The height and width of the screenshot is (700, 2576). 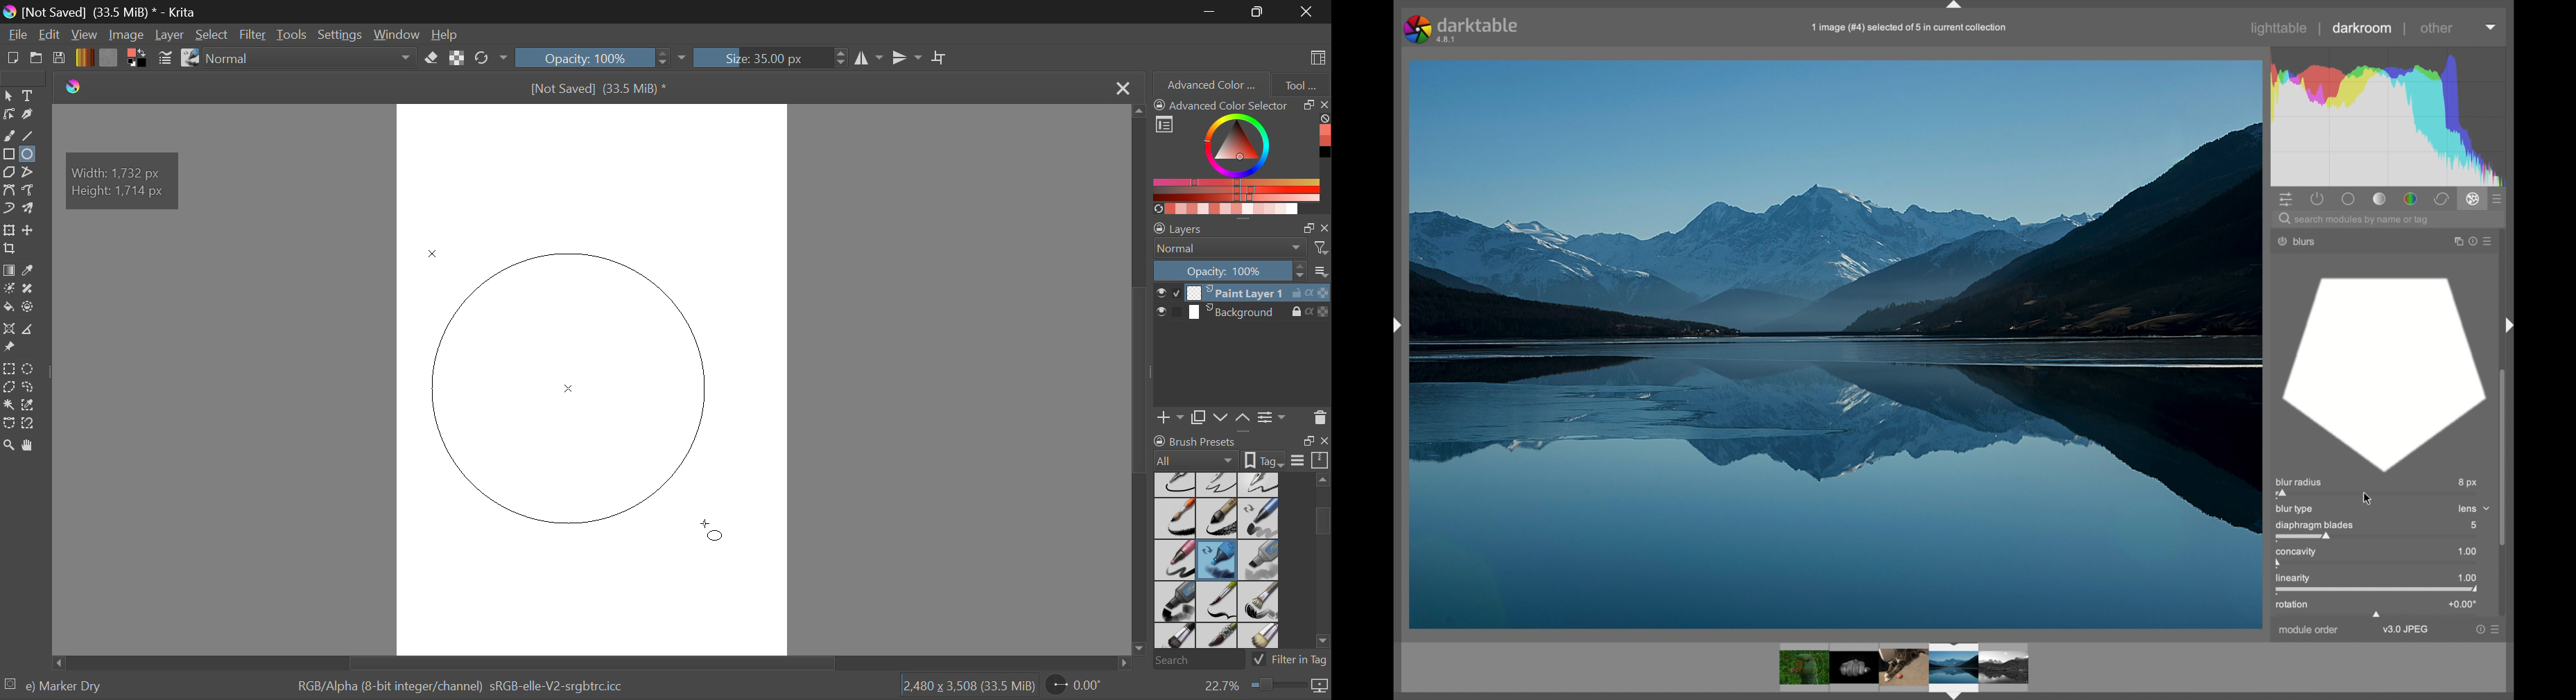 What do you see at coordinates (1241, 248) in the screenshot?
I see `Blending Mode` at bounding box center [1241, 248].